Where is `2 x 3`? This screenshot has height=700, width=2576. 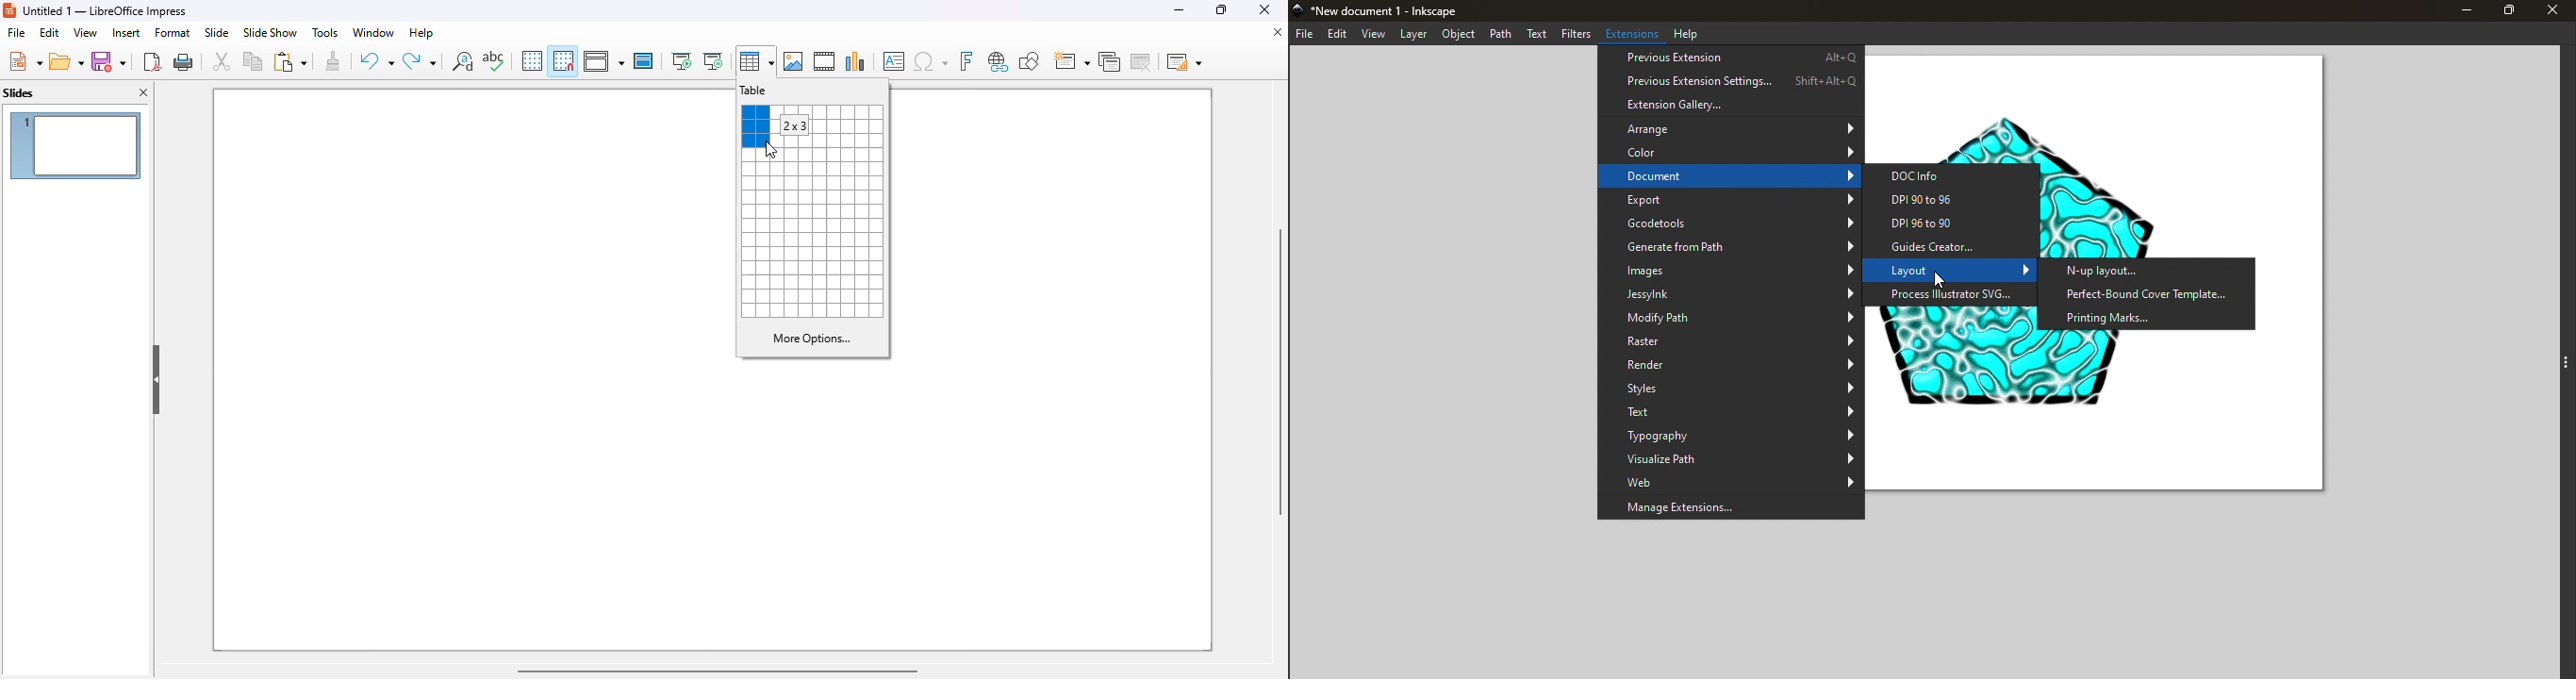
2 x 3 is located at coordinates (793, 124).